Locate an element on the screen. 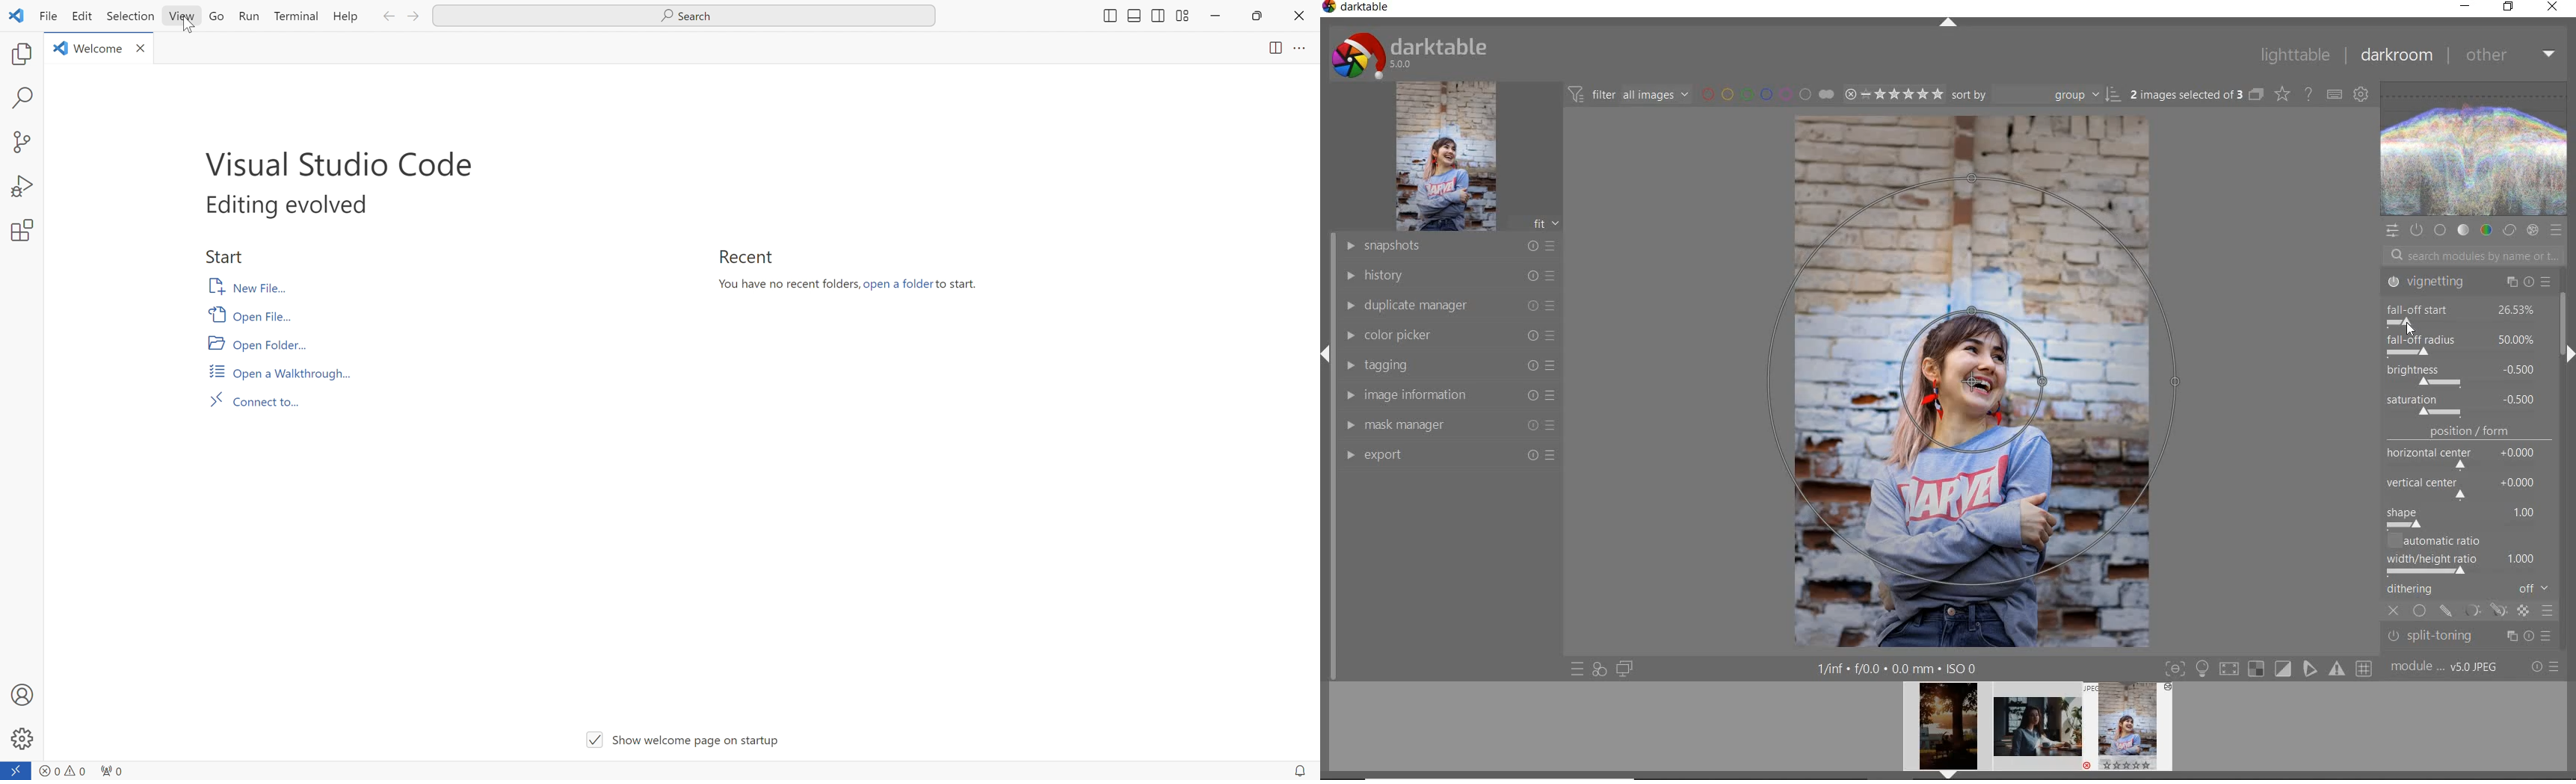 Image resolution: width=2576 pixels, height=784 pixels. fall-off radius is located at coordinates (2462, 343).